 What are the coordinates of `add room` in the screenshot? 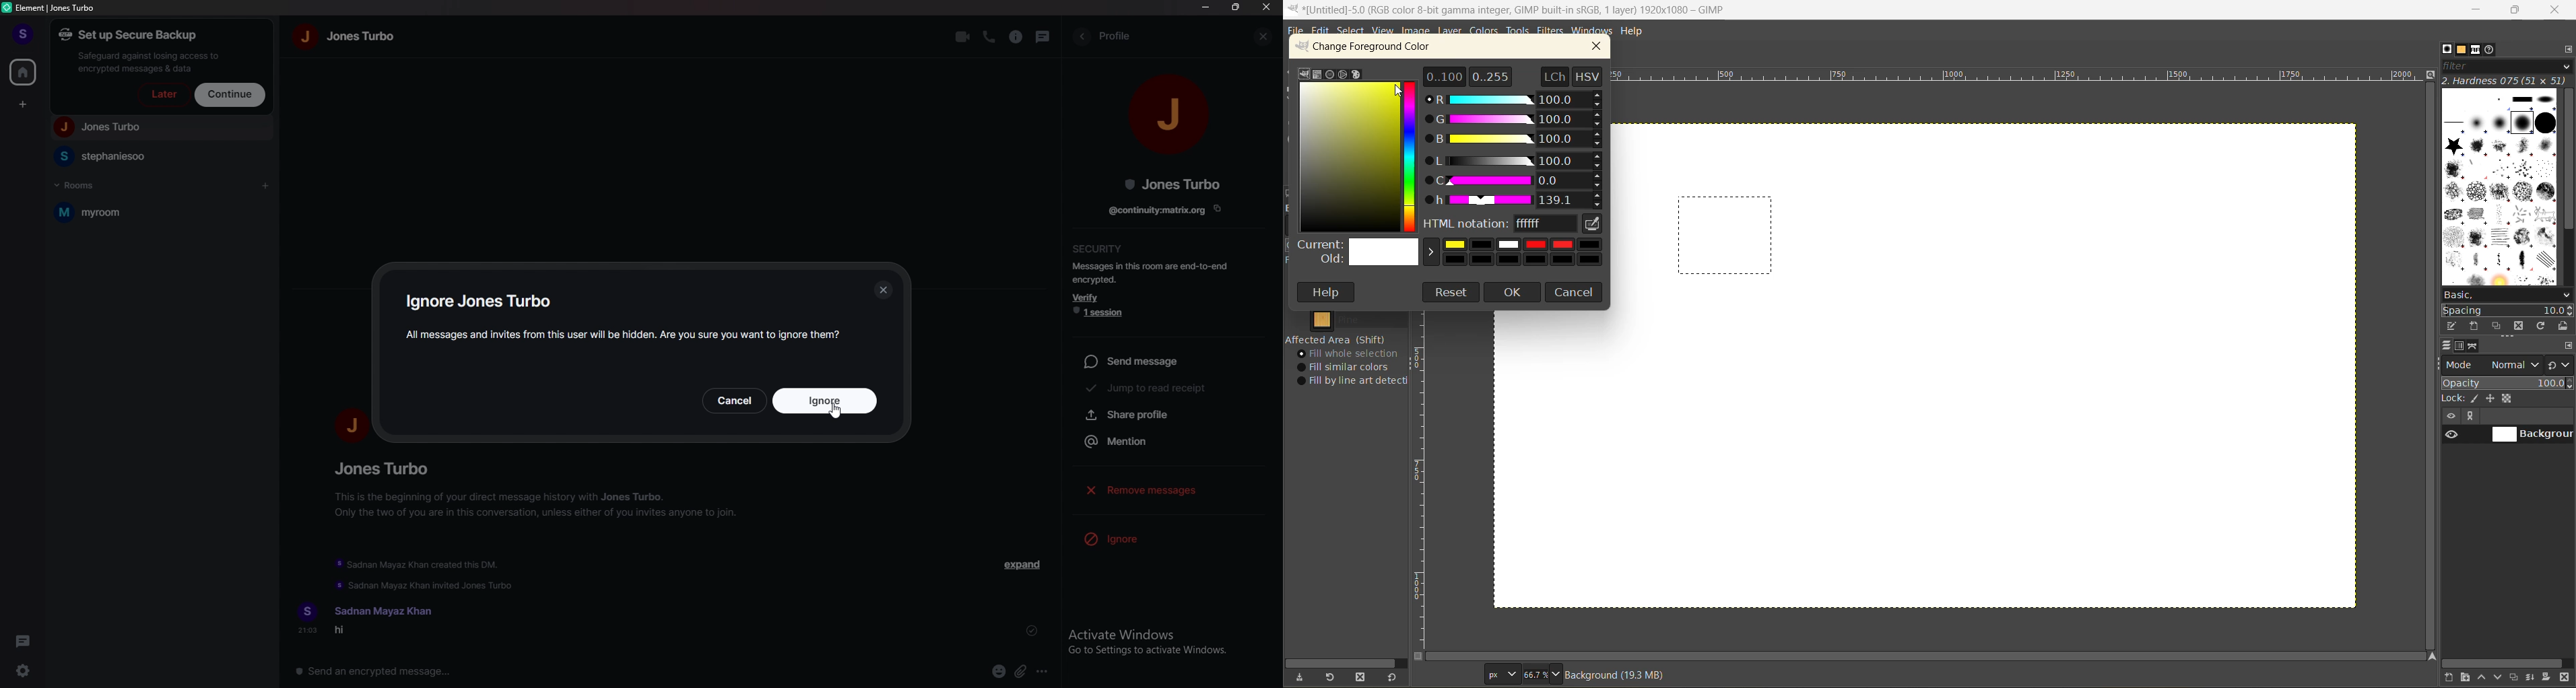 It's located at (265, 187).